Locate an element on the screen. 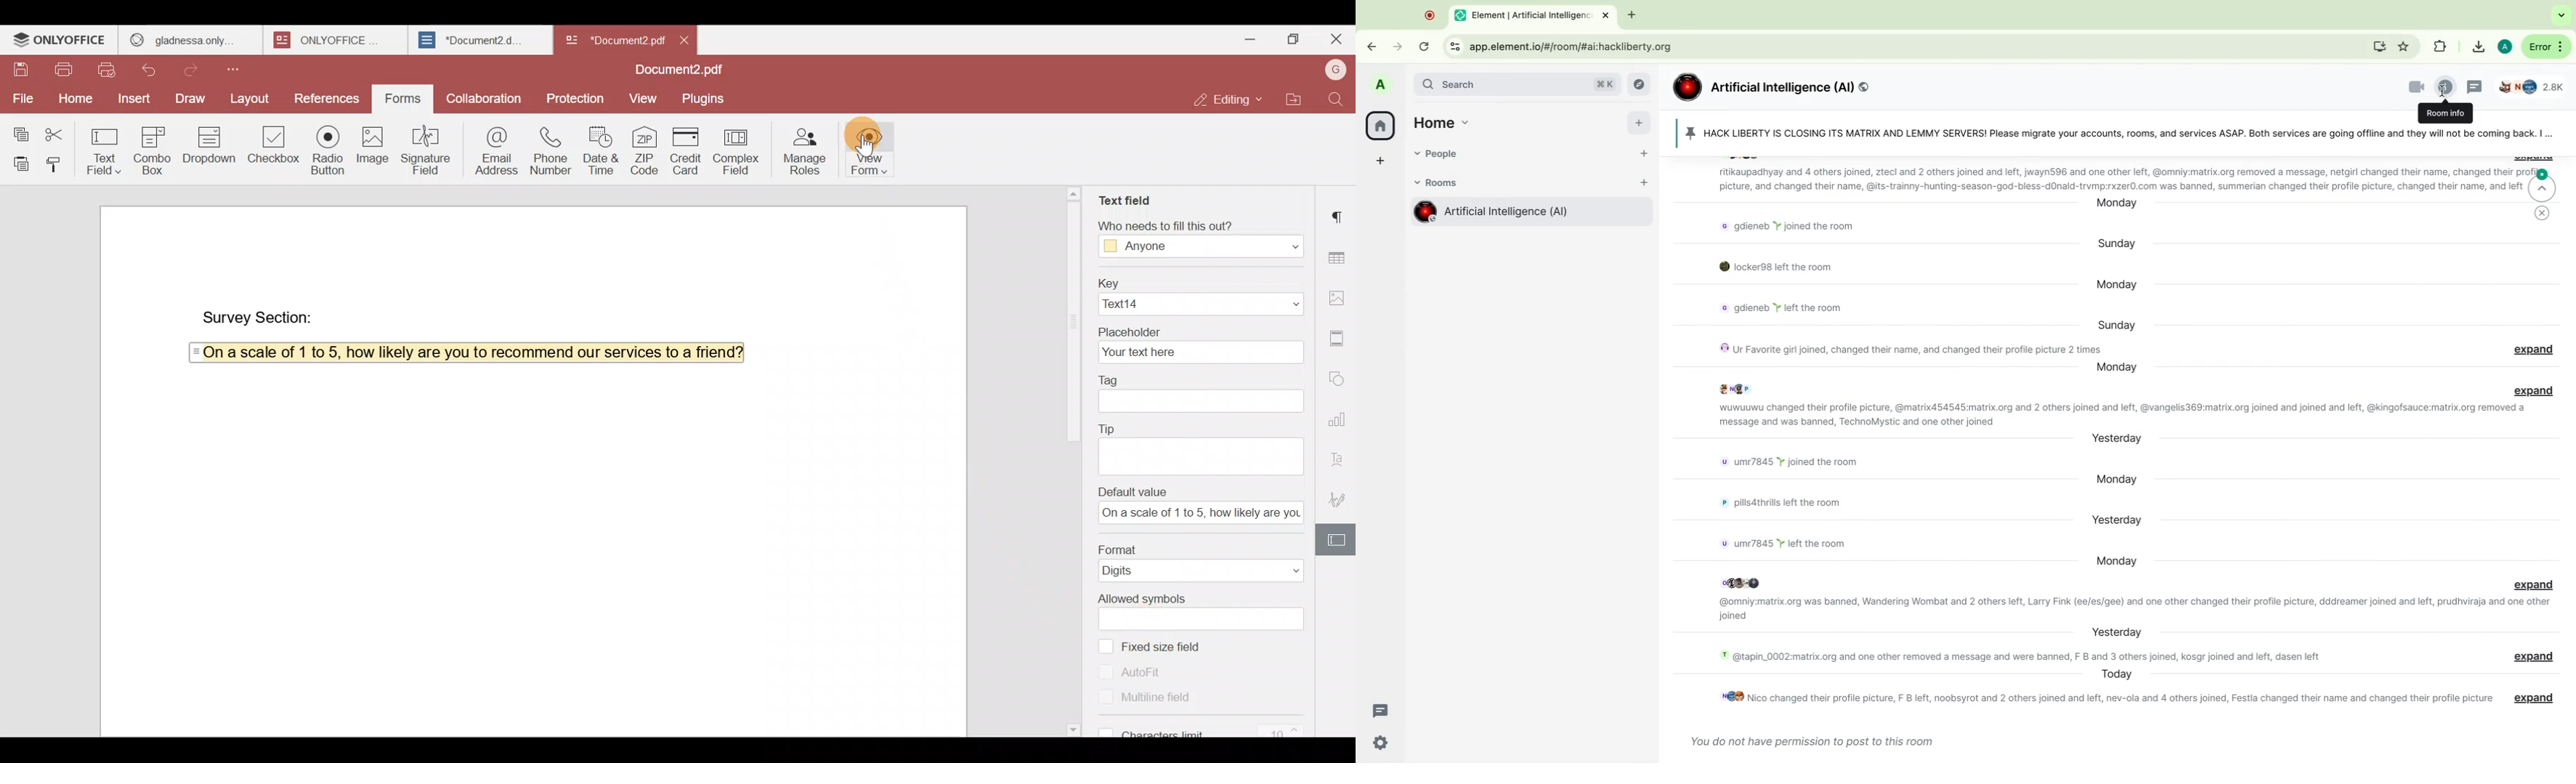 The height and width of the screenshot is (784, 2576). Editing mode is located at coordinates (1230, 95).